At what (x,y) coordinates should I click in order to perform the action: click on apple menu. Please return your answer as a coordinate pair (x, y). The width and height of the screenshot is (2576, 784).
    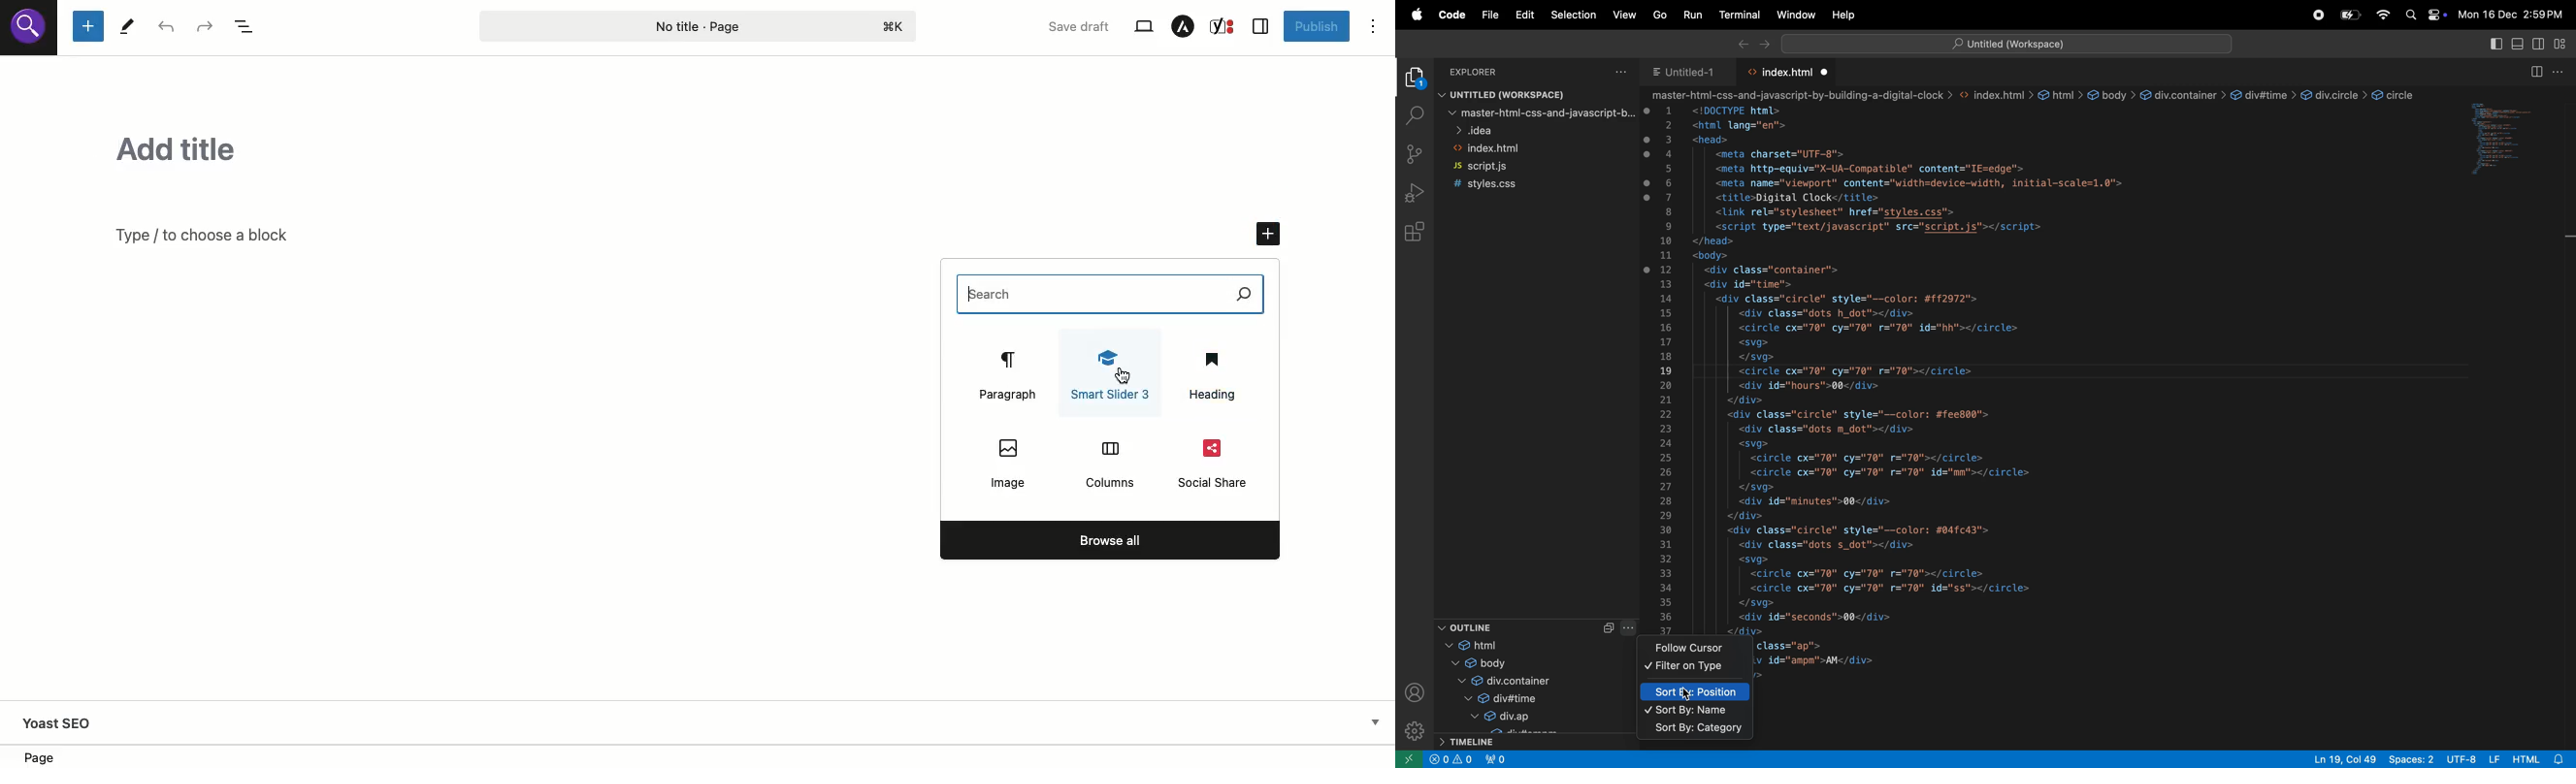
    Looking at the image, I should click on (1413, 14).